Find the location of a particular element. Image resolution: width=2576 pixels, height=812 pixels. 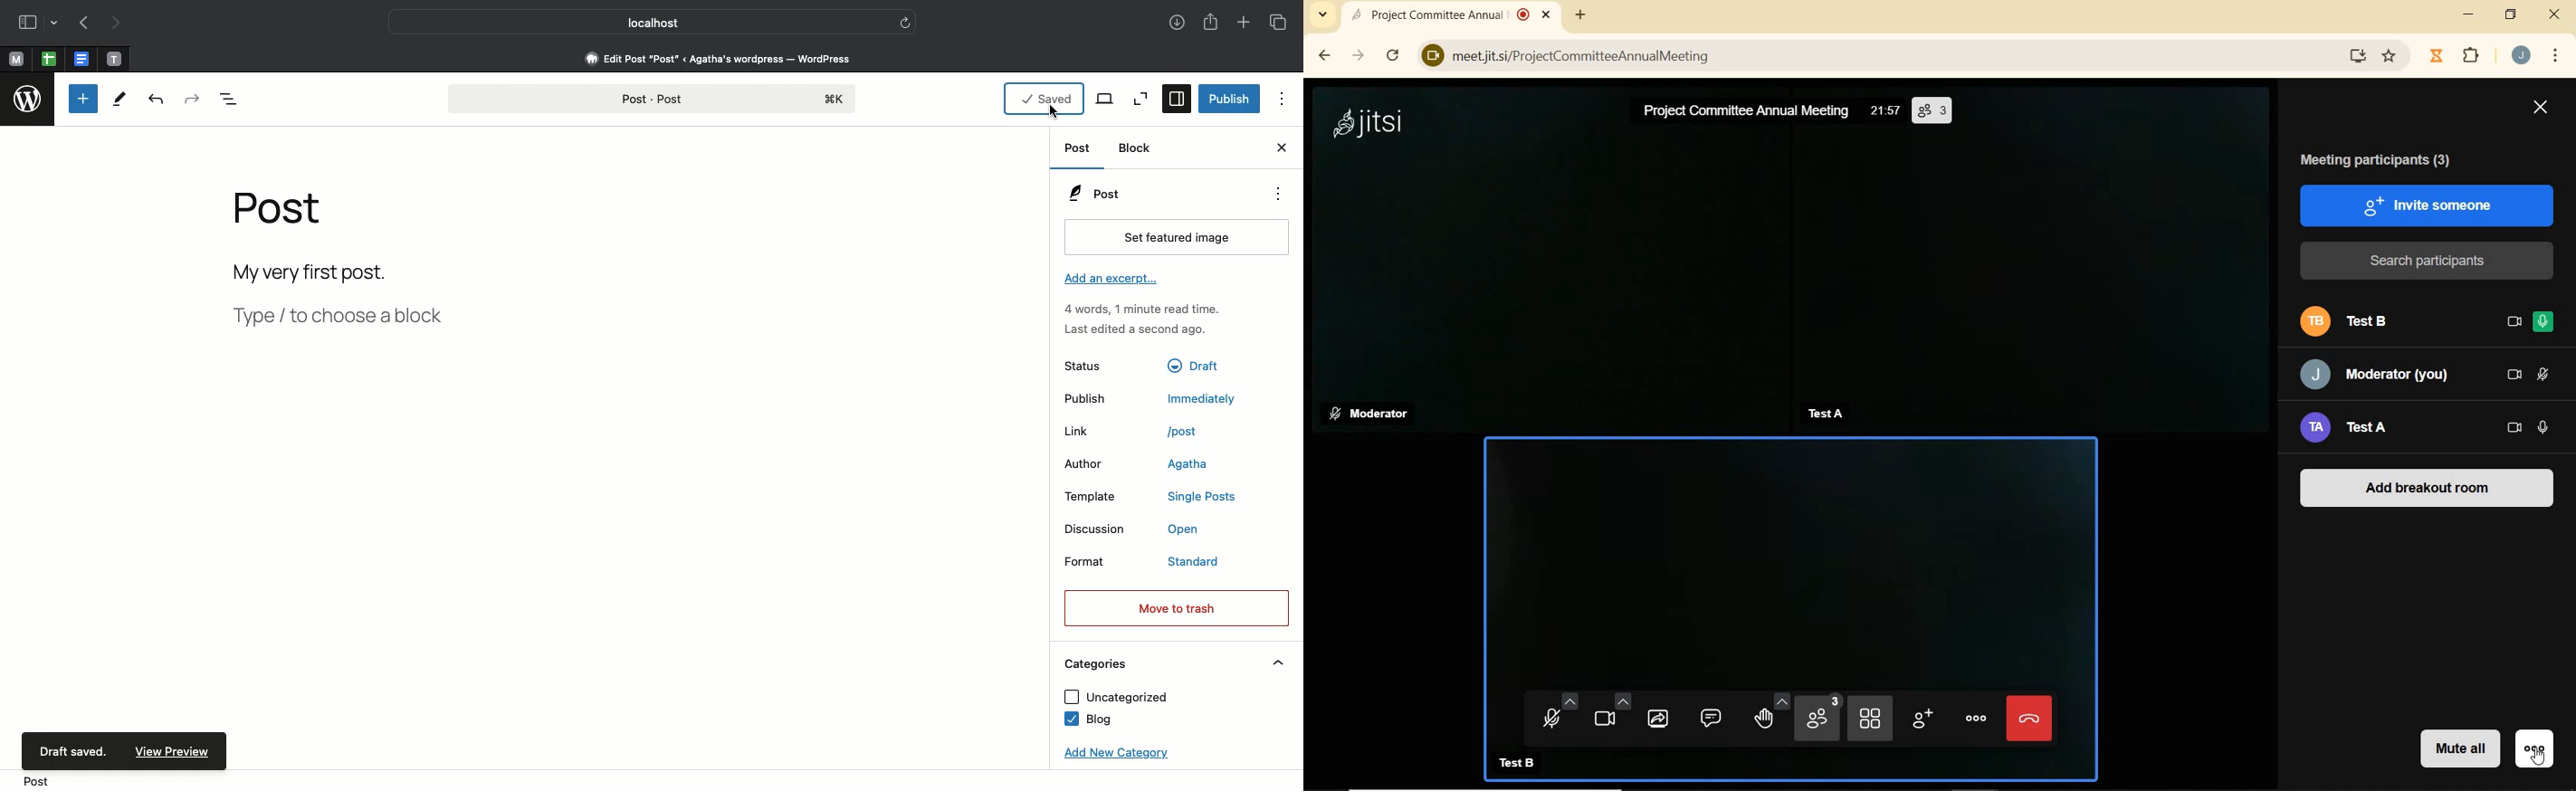

spread sheet is located at coordinates (49, 59).